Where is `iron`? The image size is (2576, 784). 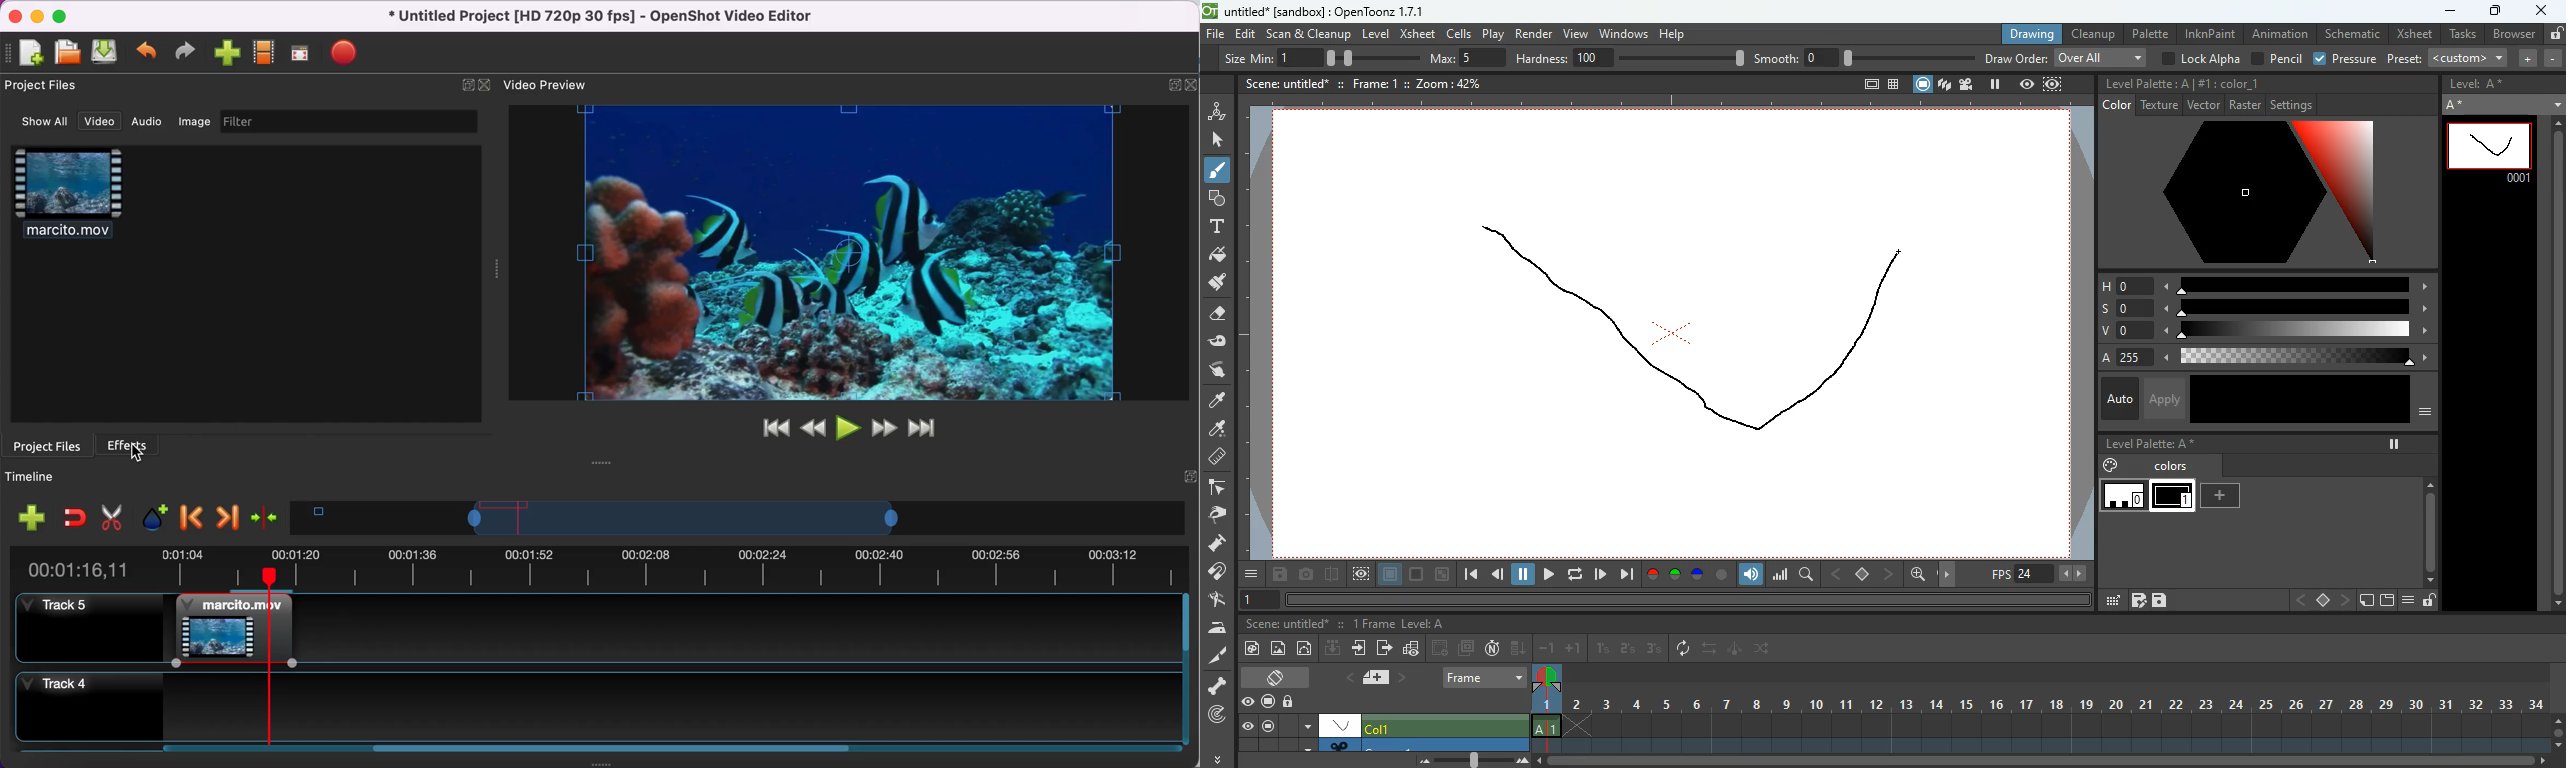 iron is located at coordinates (1217, 627).